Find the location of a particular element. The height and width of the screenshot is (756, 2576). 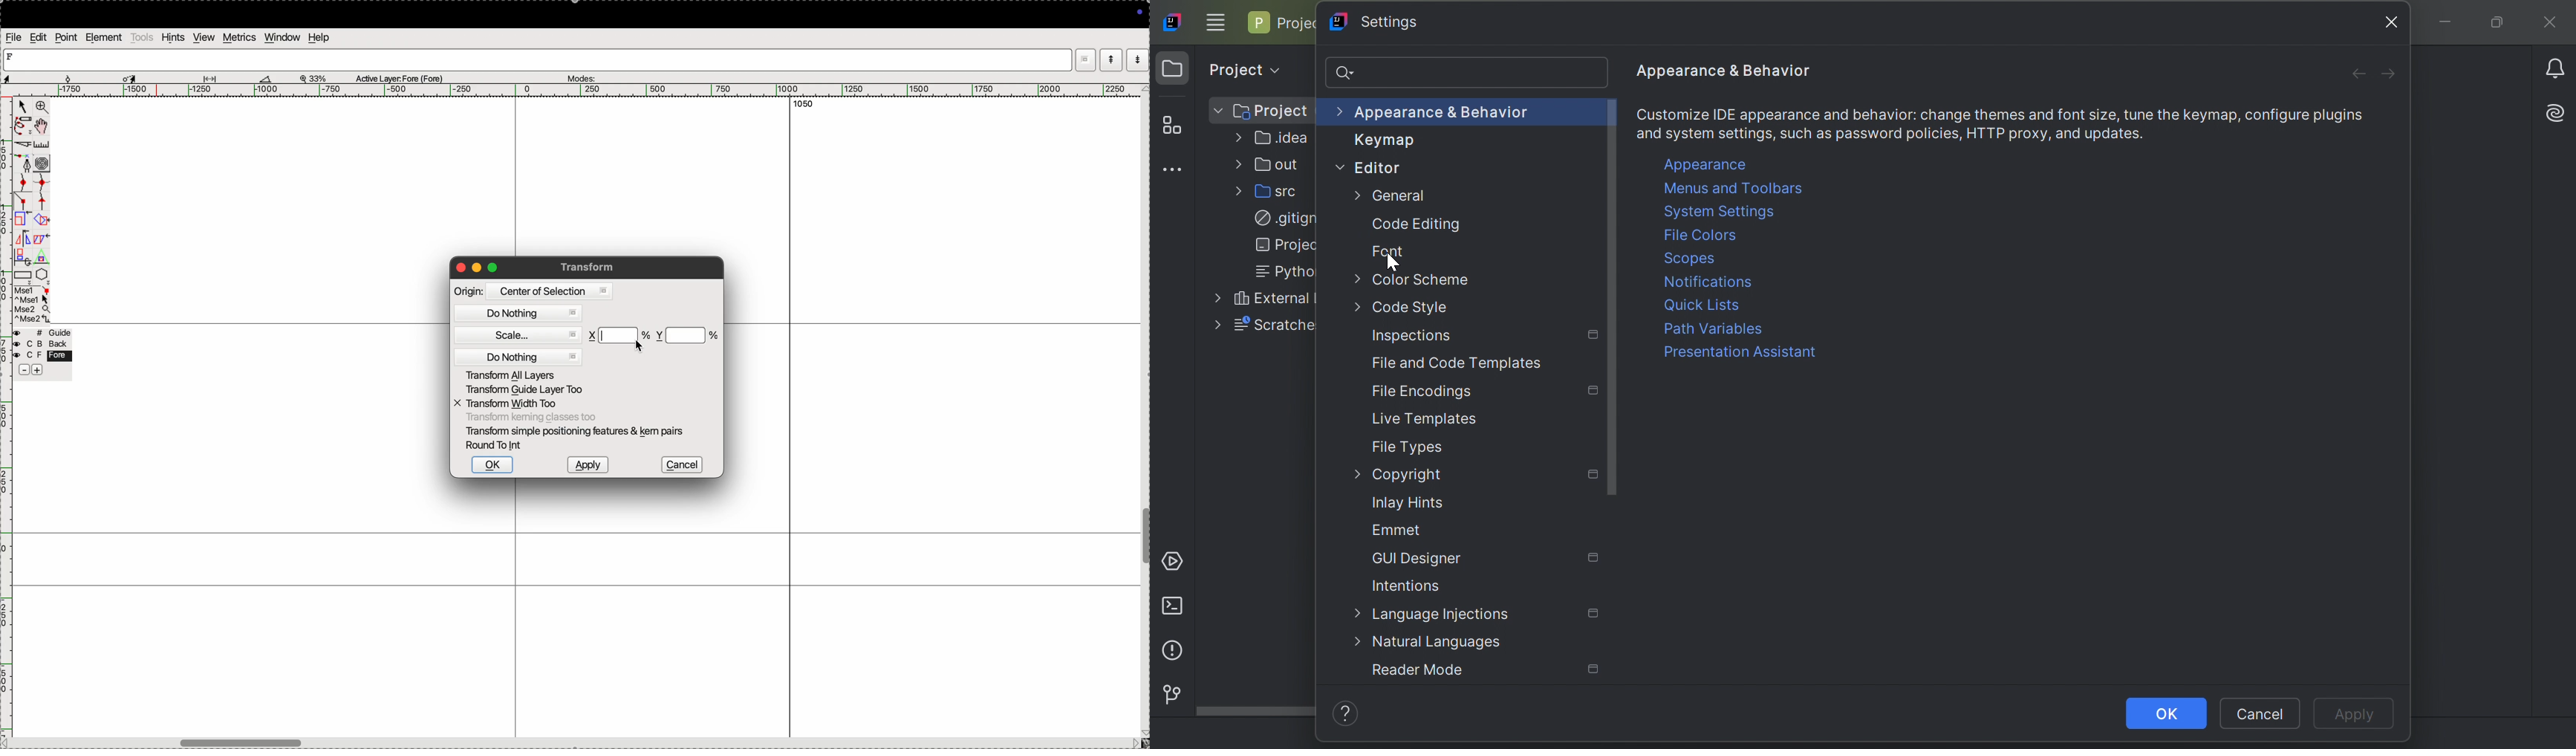

Cancel is located at coordinates (2260, 713).